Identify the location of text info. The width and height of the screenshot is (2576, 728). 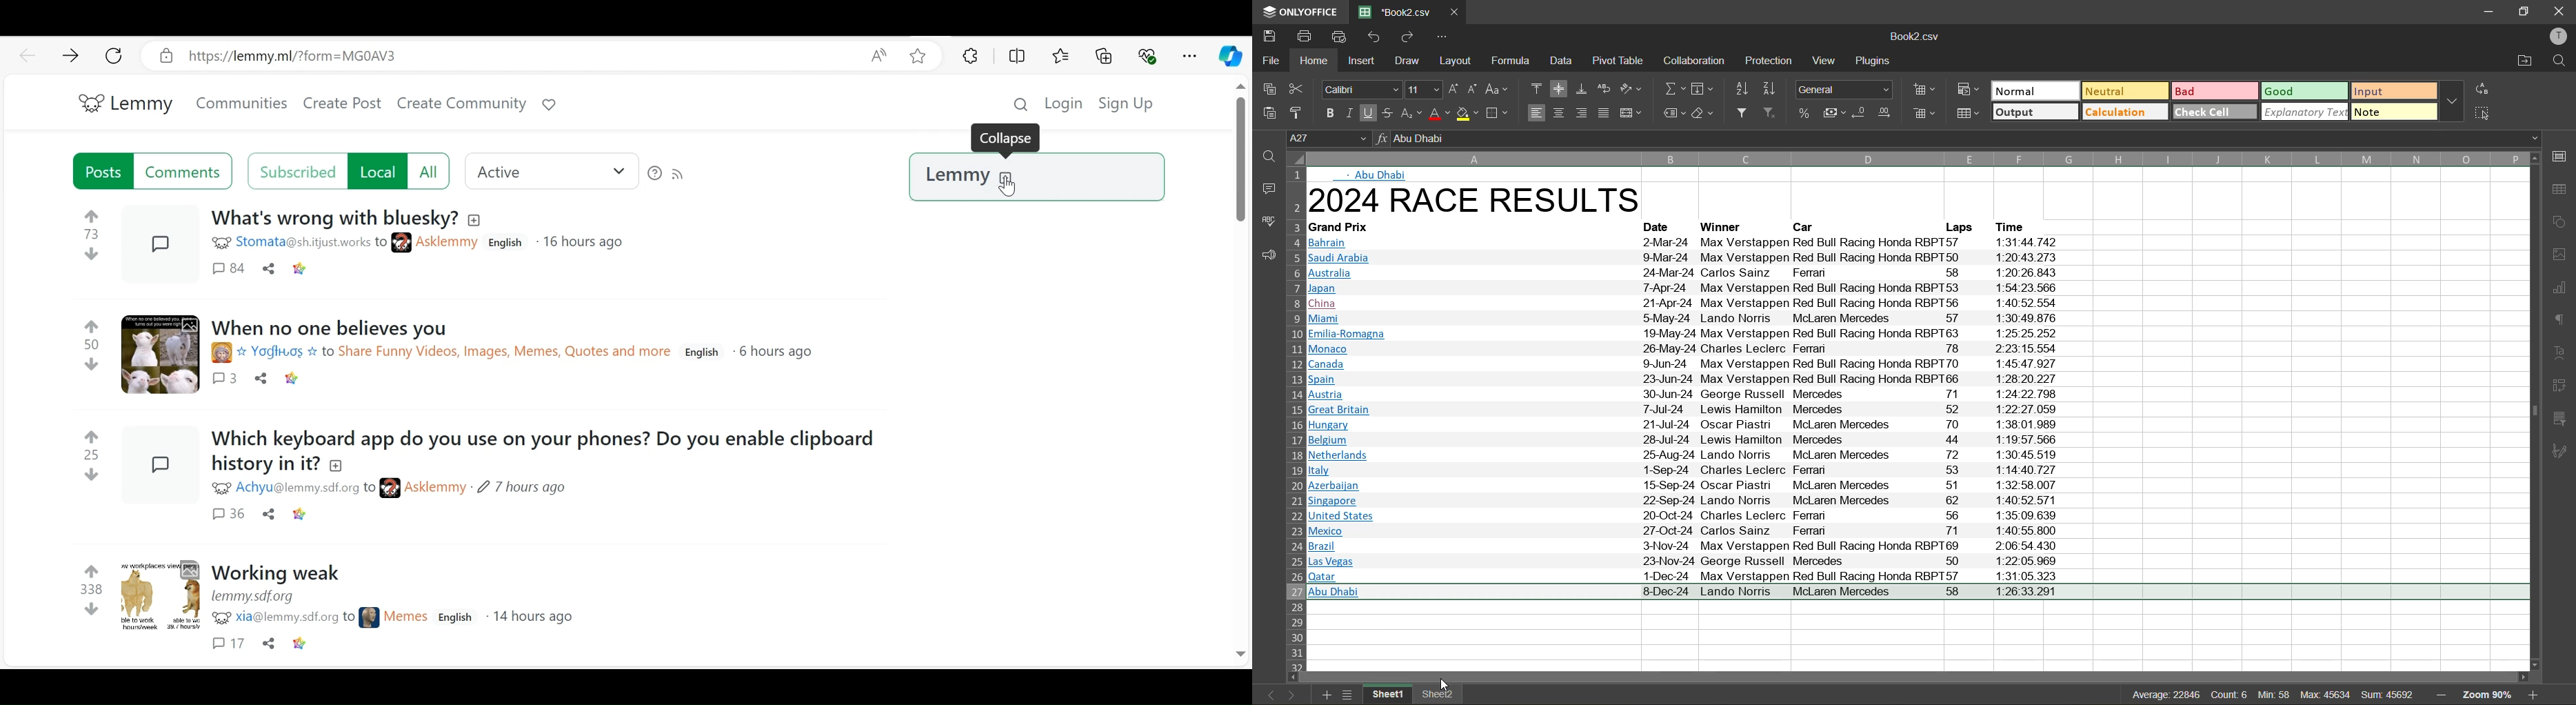
(1956, 227).